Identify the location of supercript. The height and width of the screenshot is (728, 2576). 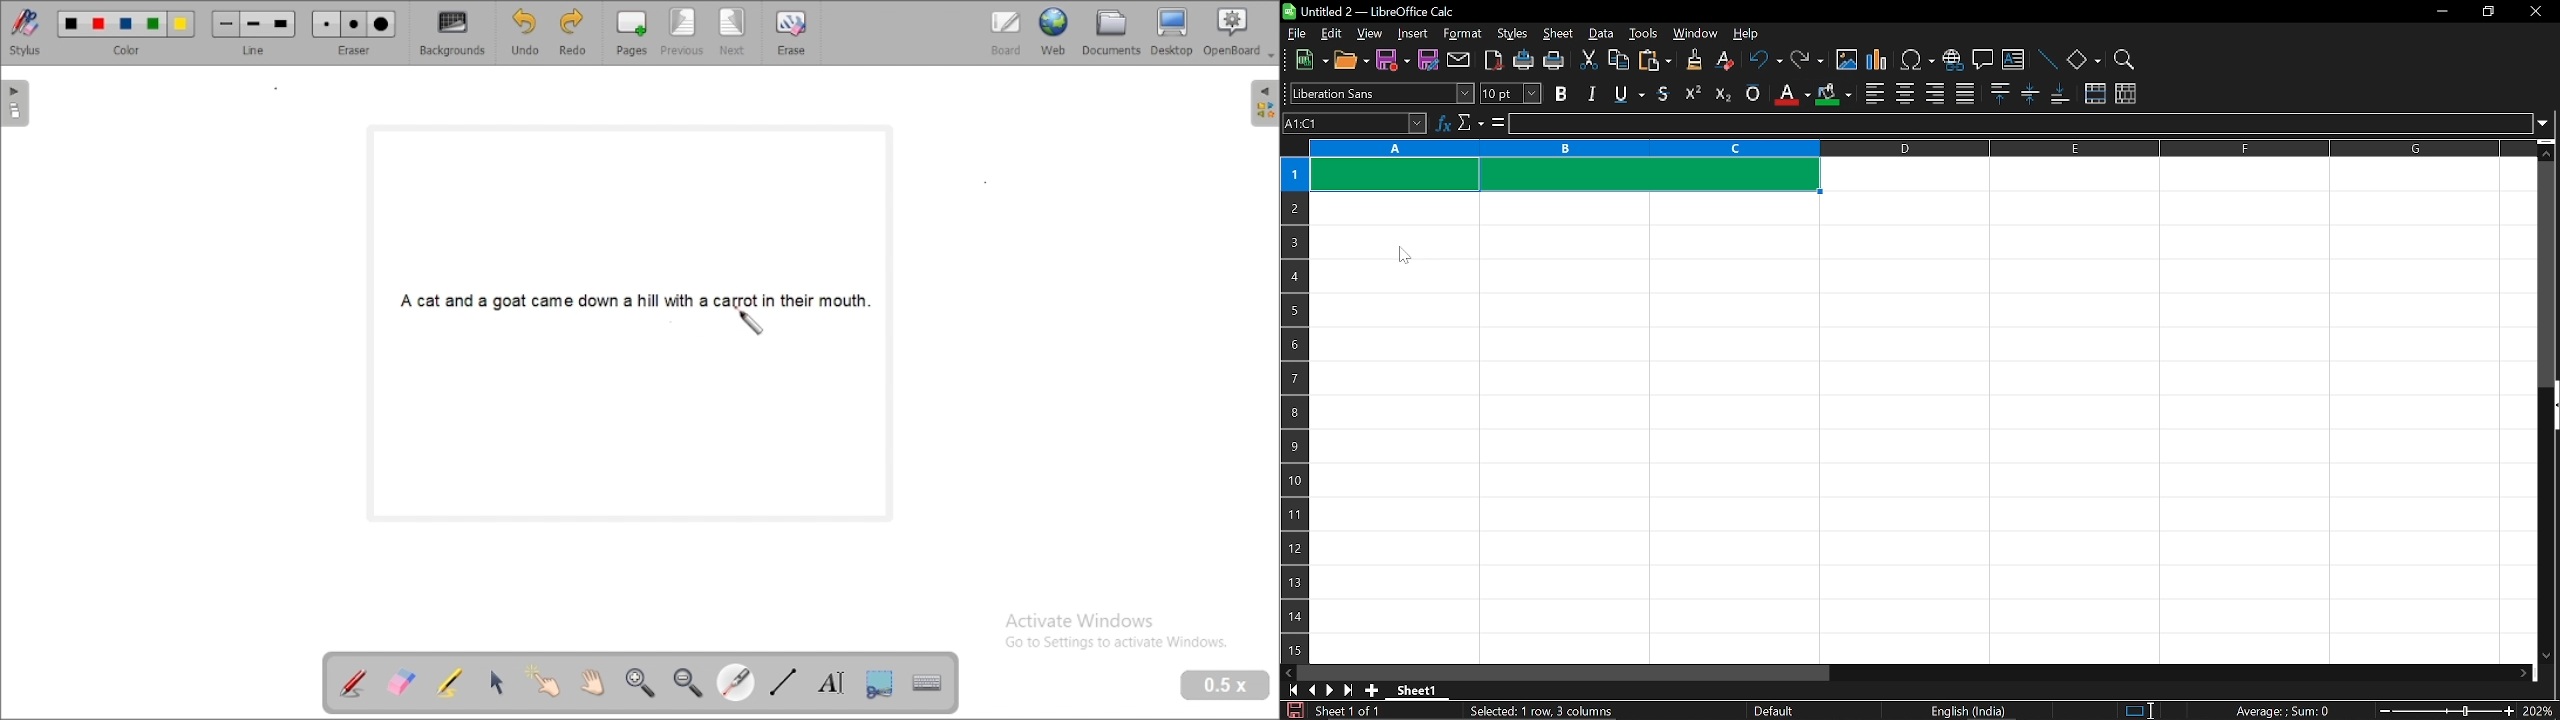
(1693, 93).